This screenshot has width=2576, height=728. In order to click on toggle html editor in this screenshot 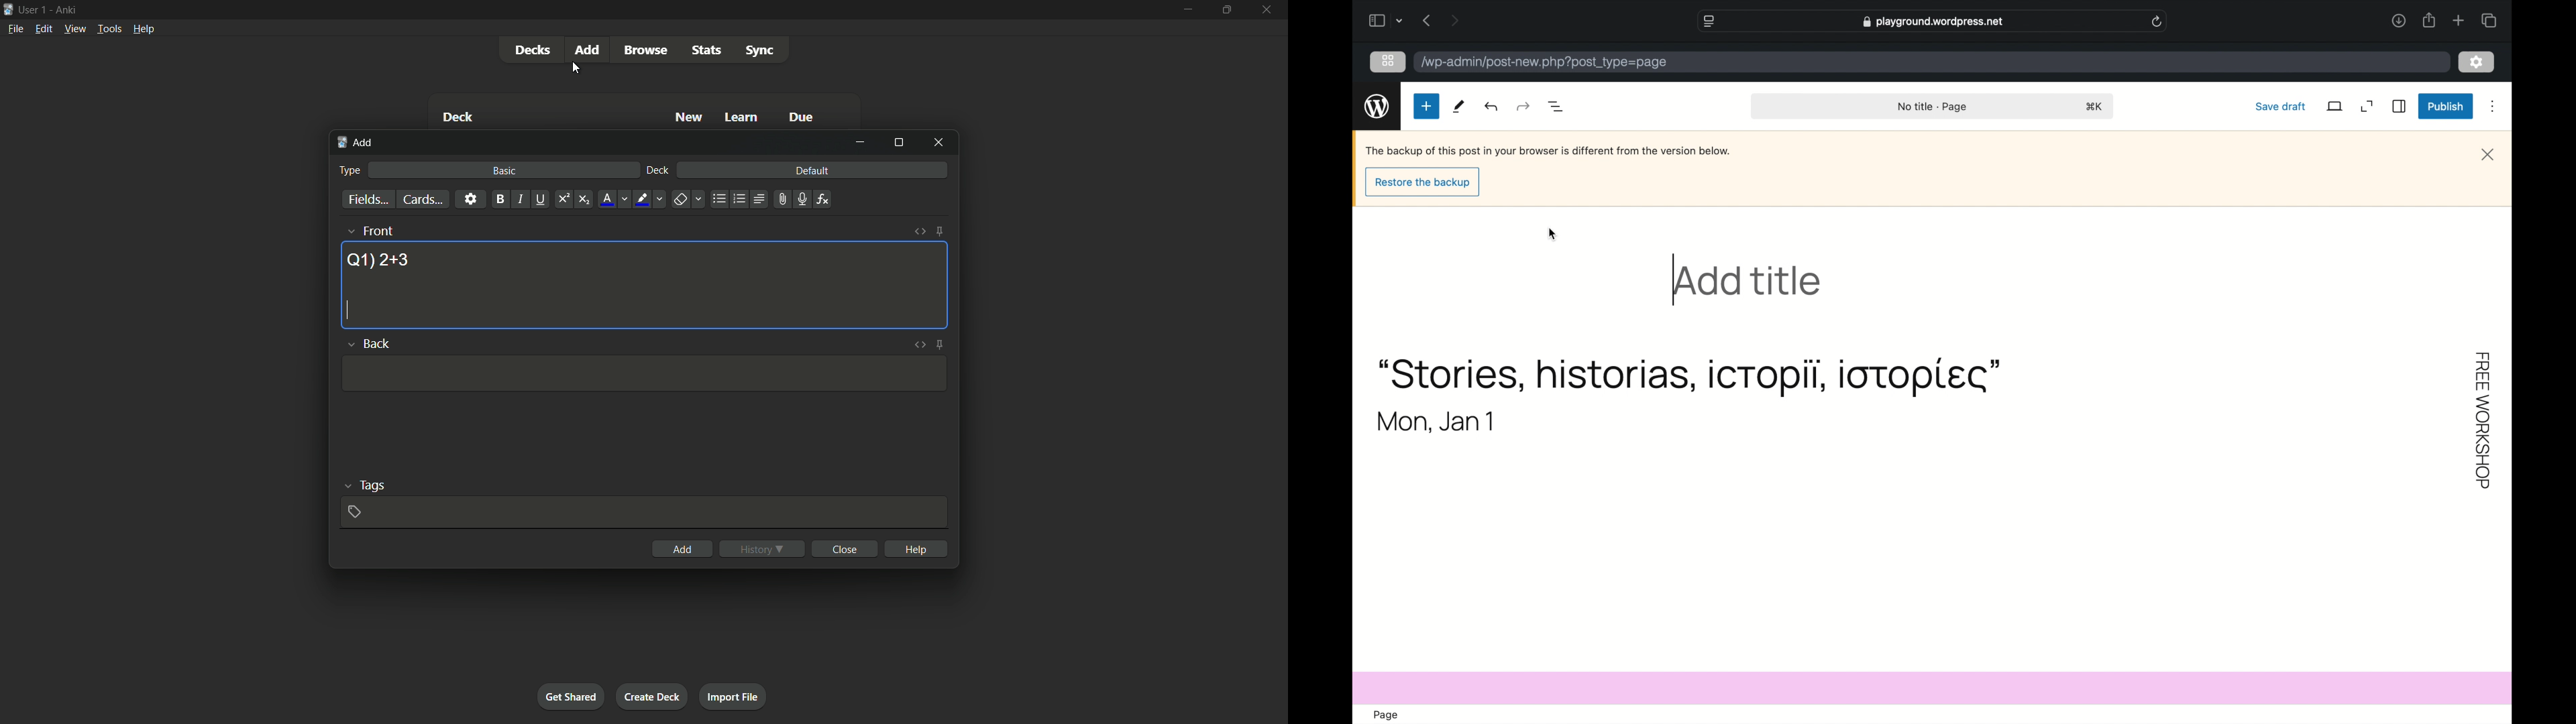, I will do `click(920, 231)`.